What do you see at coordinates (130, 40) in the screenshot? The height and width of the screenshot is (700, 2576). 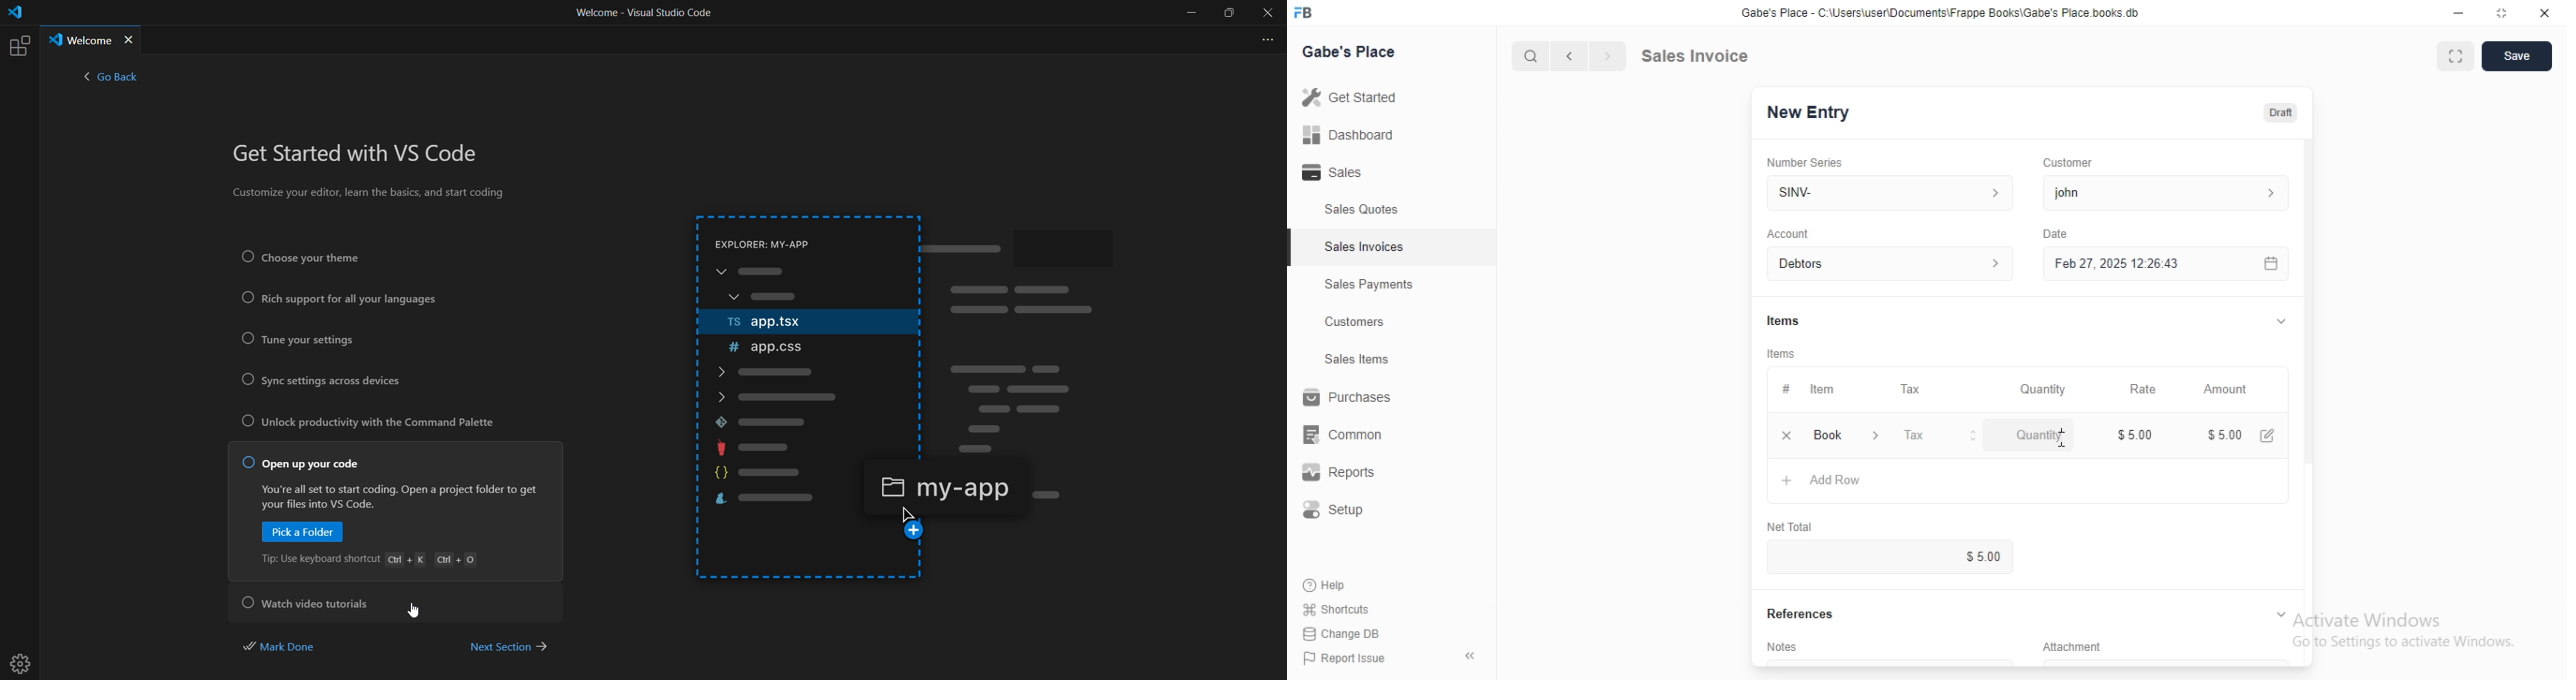 I see `close tab` at bounding box center [130, 40].